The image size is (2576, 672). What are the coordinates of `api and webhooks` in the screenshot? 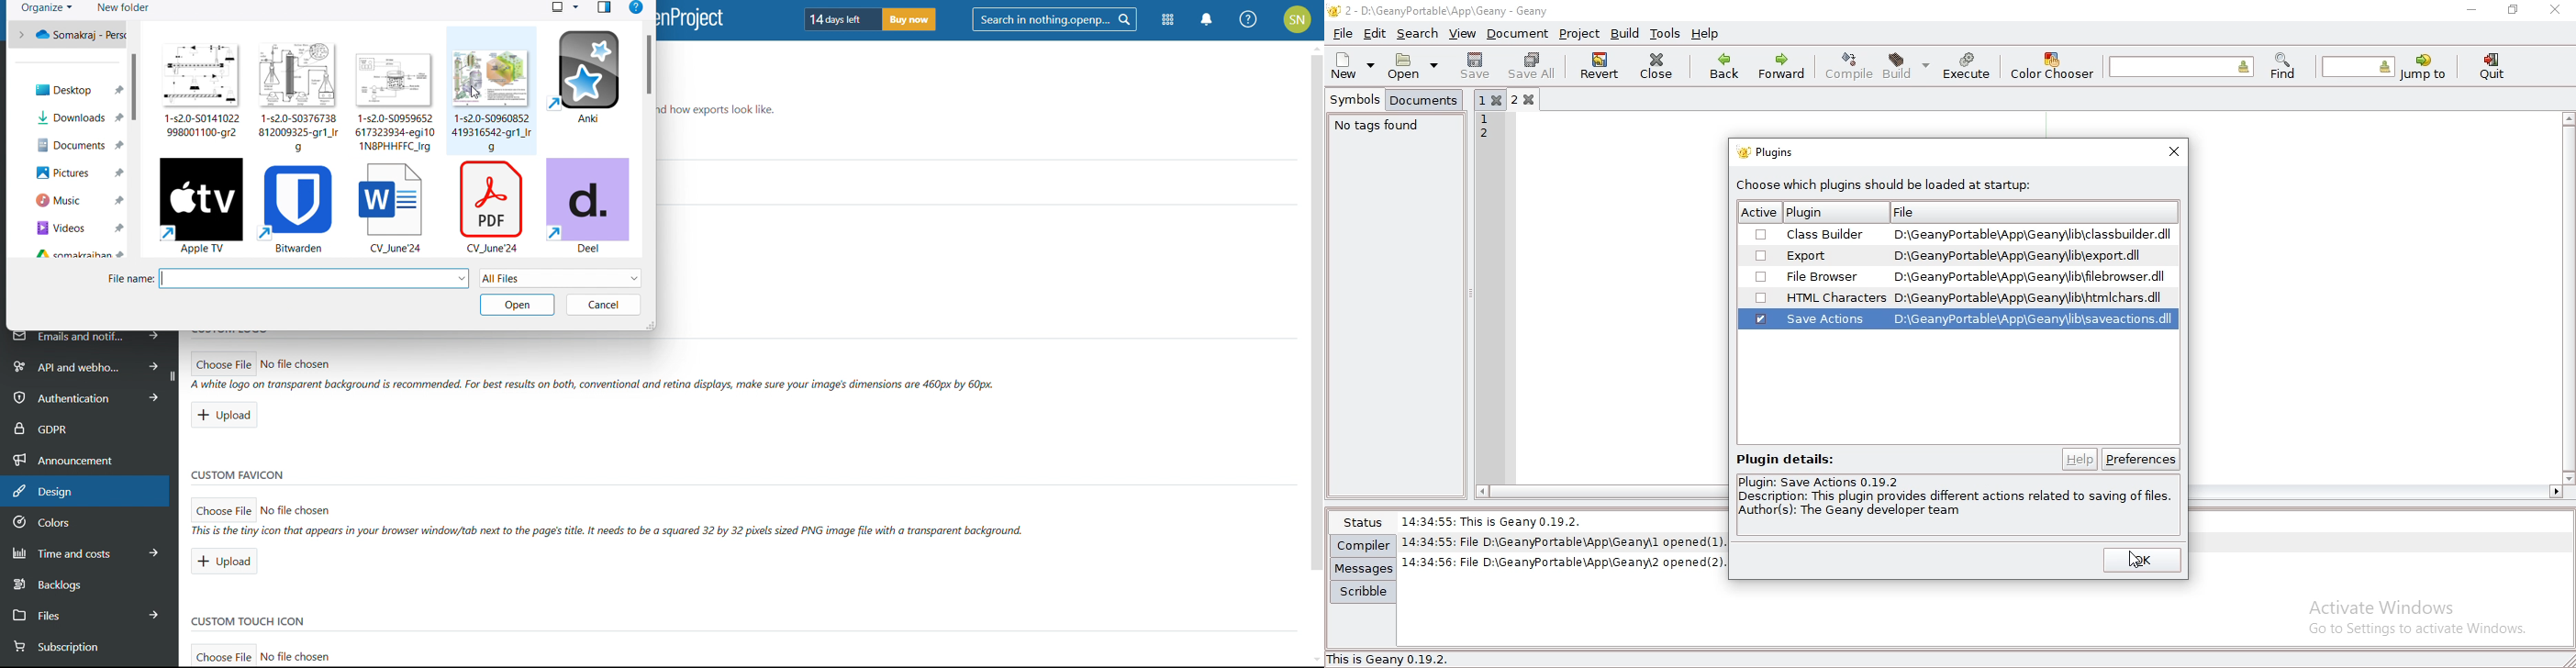 It's located at (82, 364).